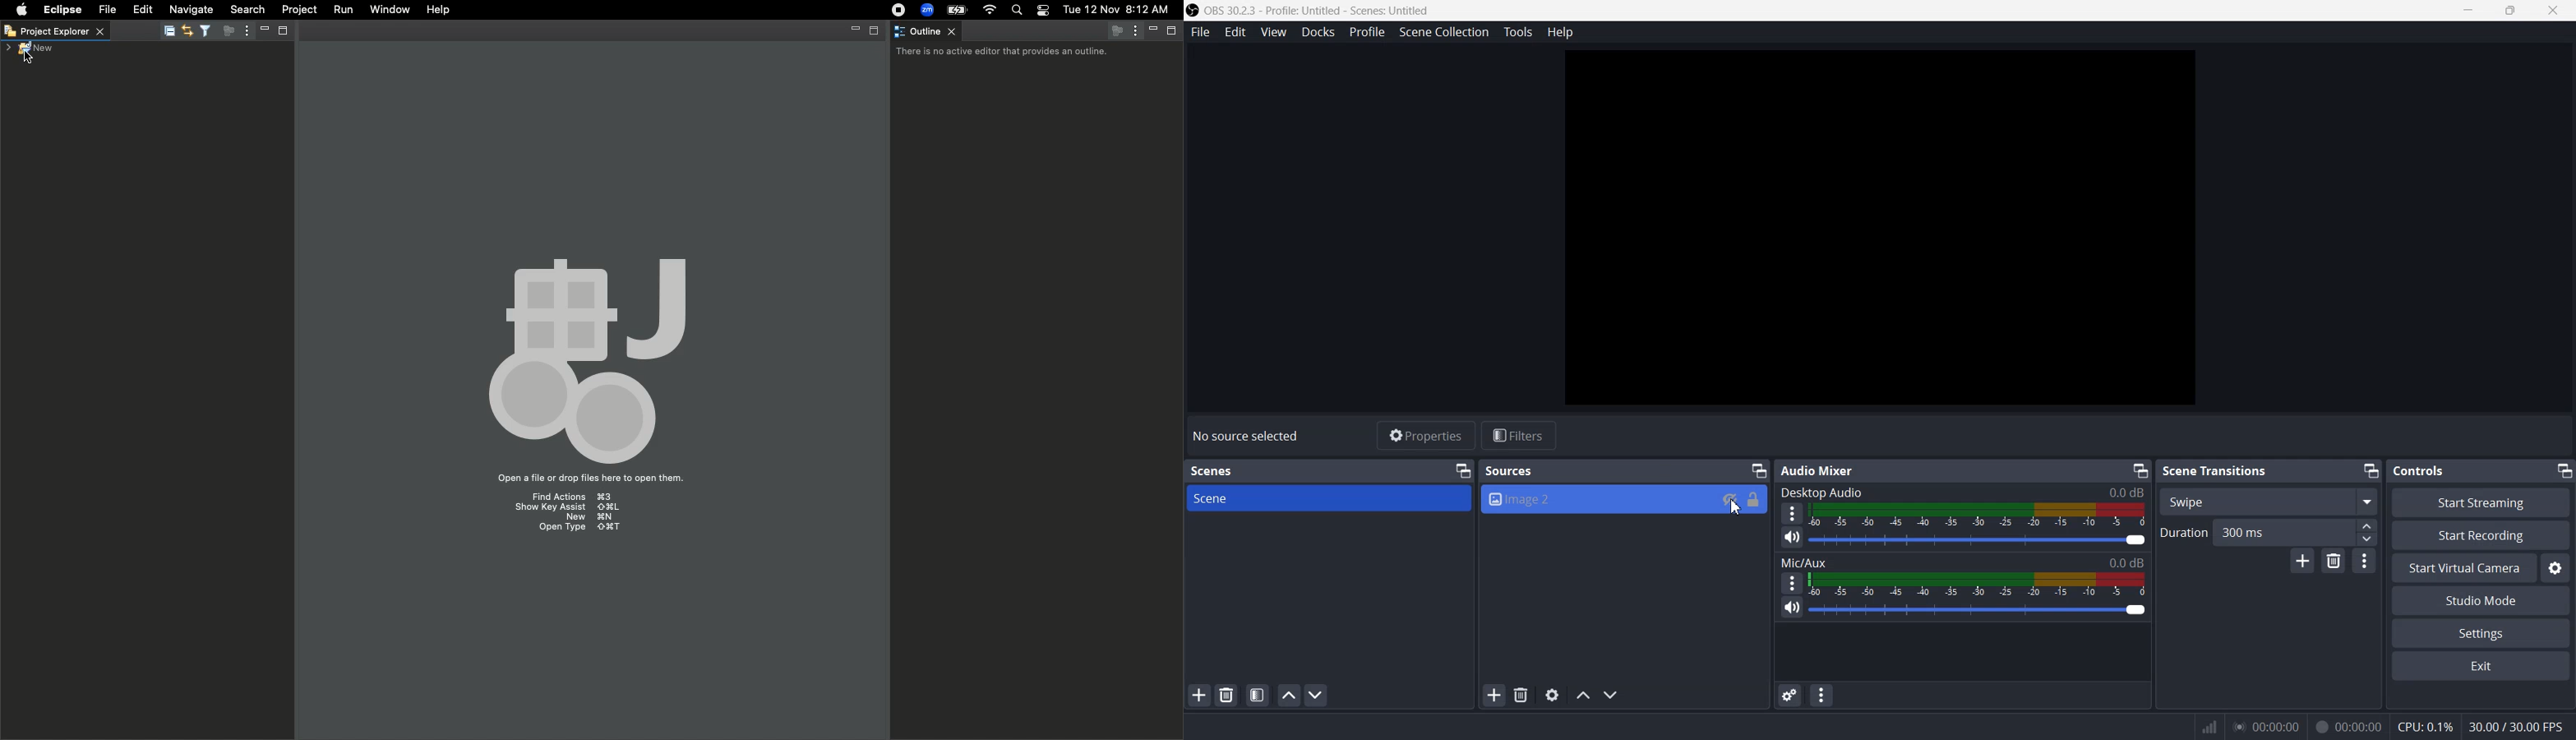  I want to click on Audio mixer menu, so click(1825, 694).